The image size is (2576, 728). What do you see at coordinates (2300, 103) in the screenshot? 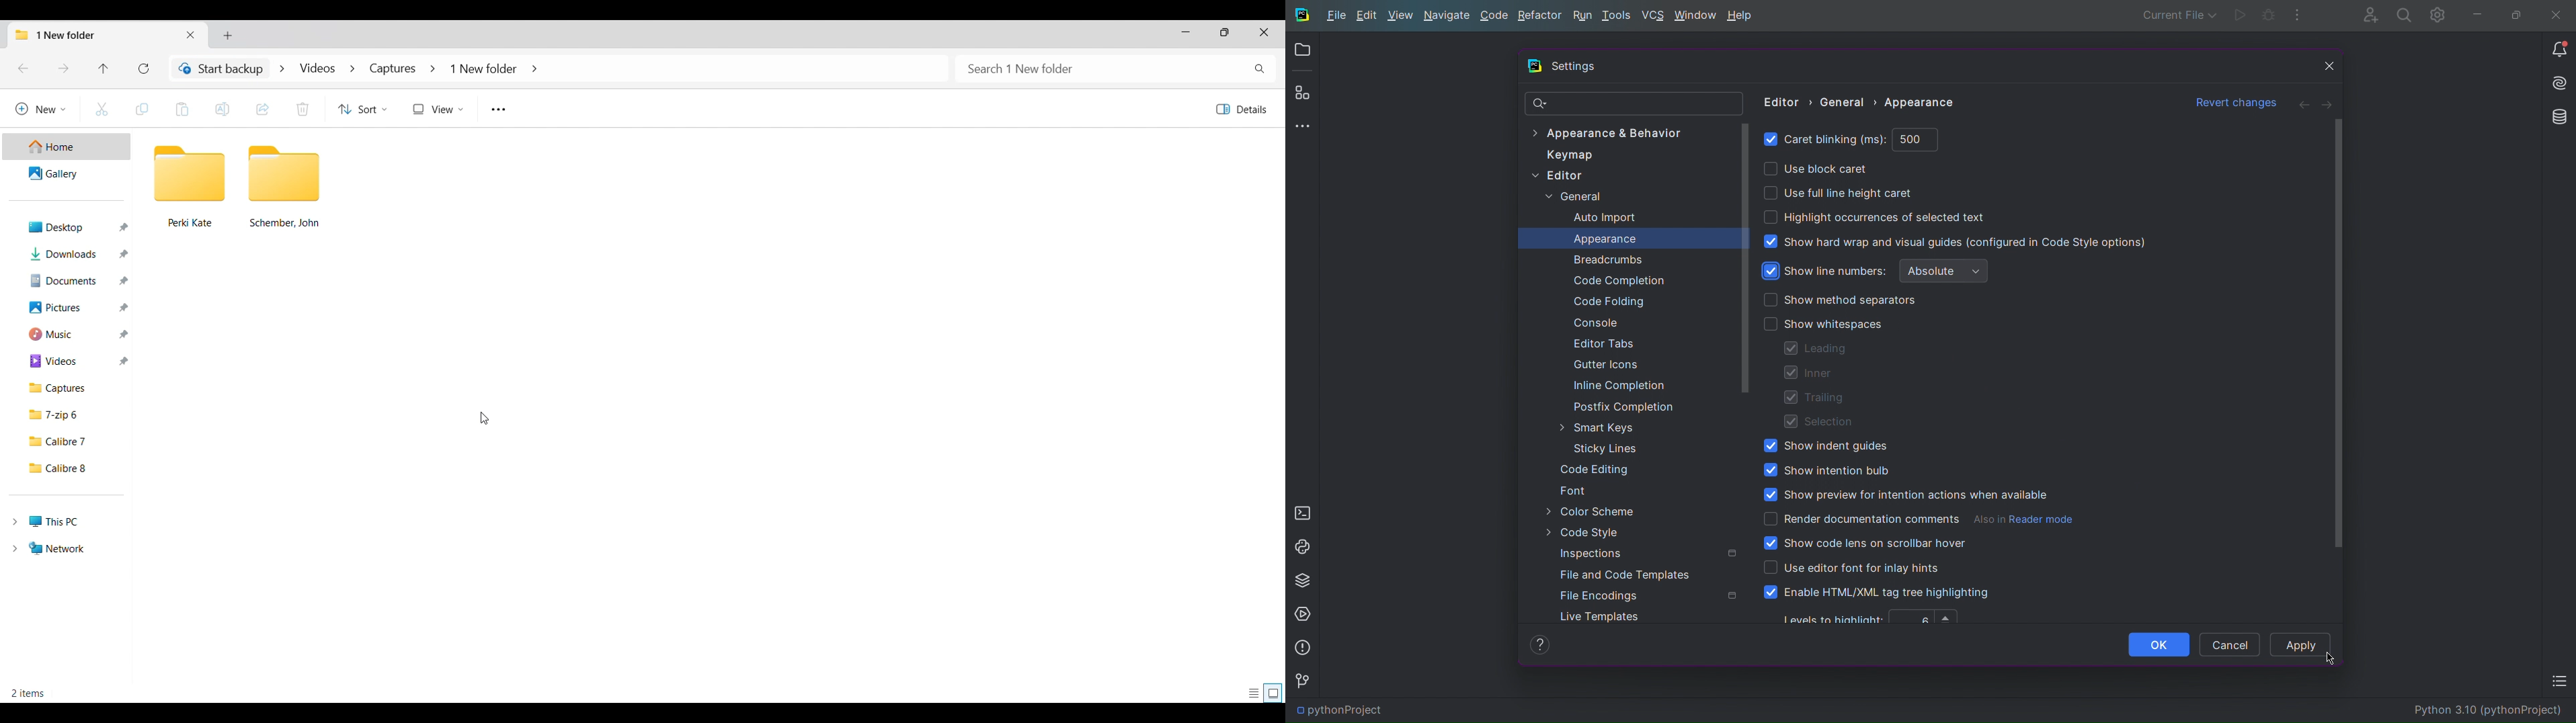
I see `Back` at bounding box center [2300, 103].